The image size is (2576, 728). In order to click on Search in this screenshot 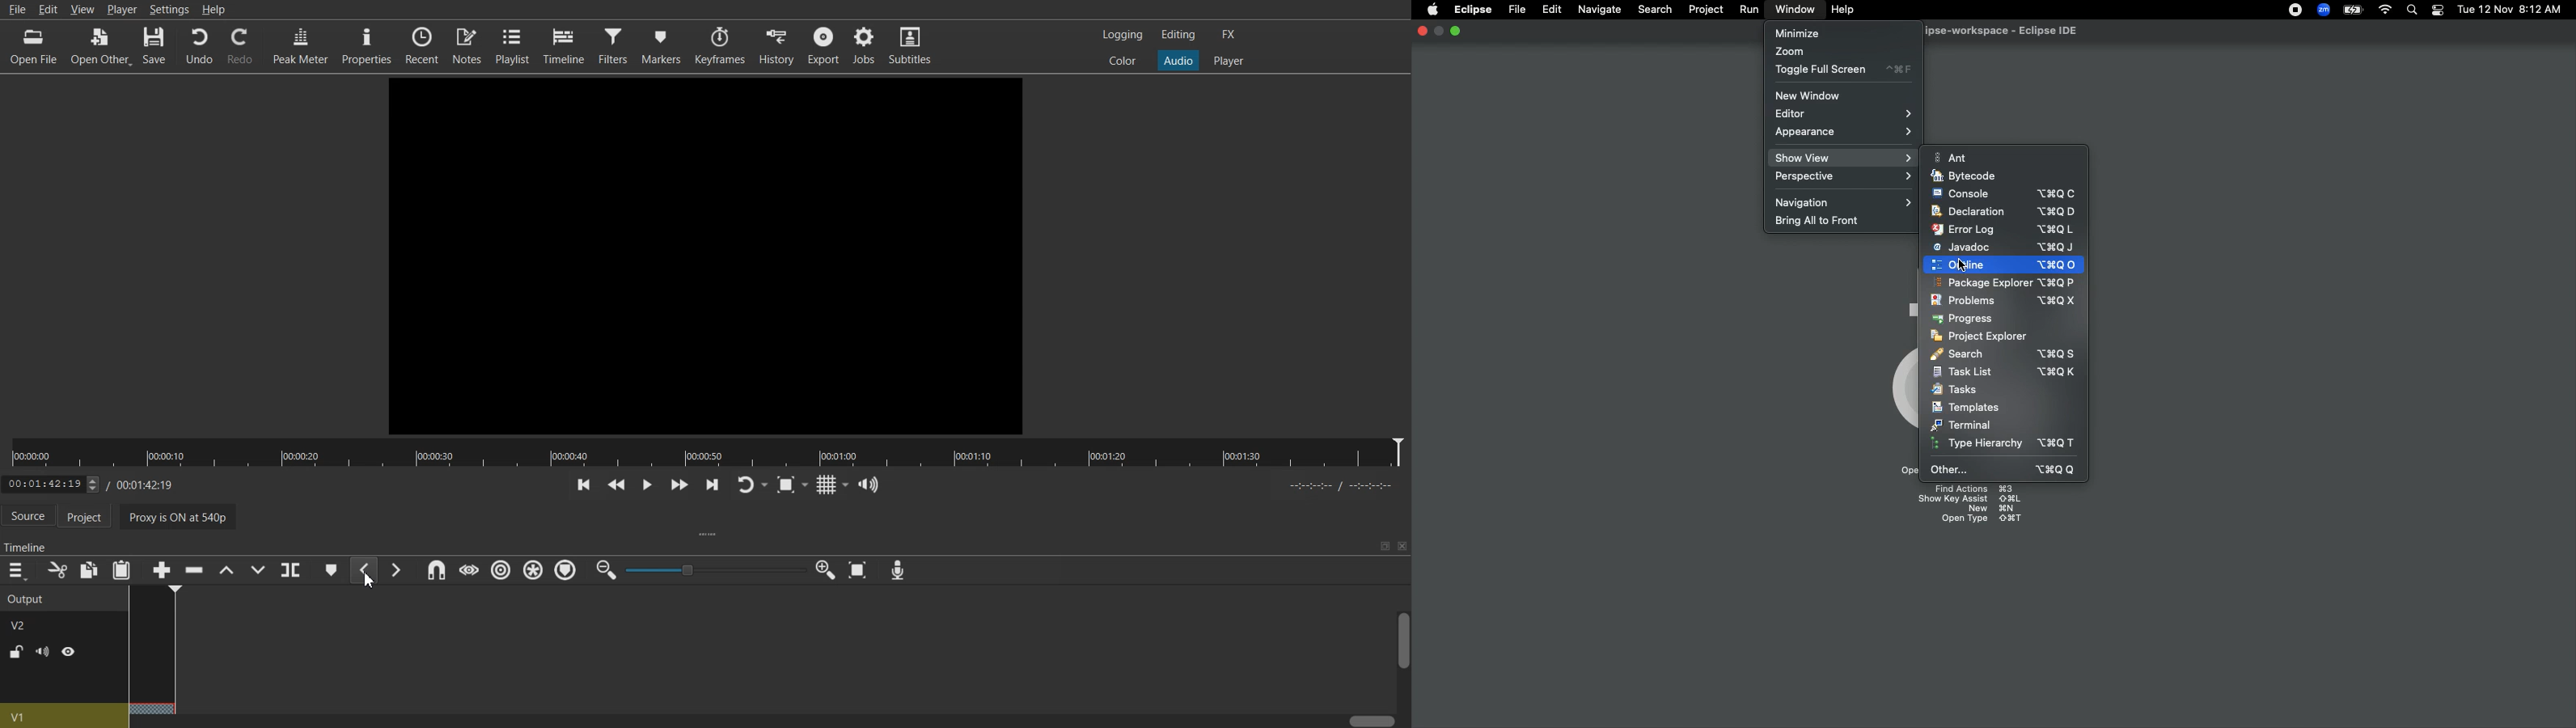, I will do `click(2001, 354)`.